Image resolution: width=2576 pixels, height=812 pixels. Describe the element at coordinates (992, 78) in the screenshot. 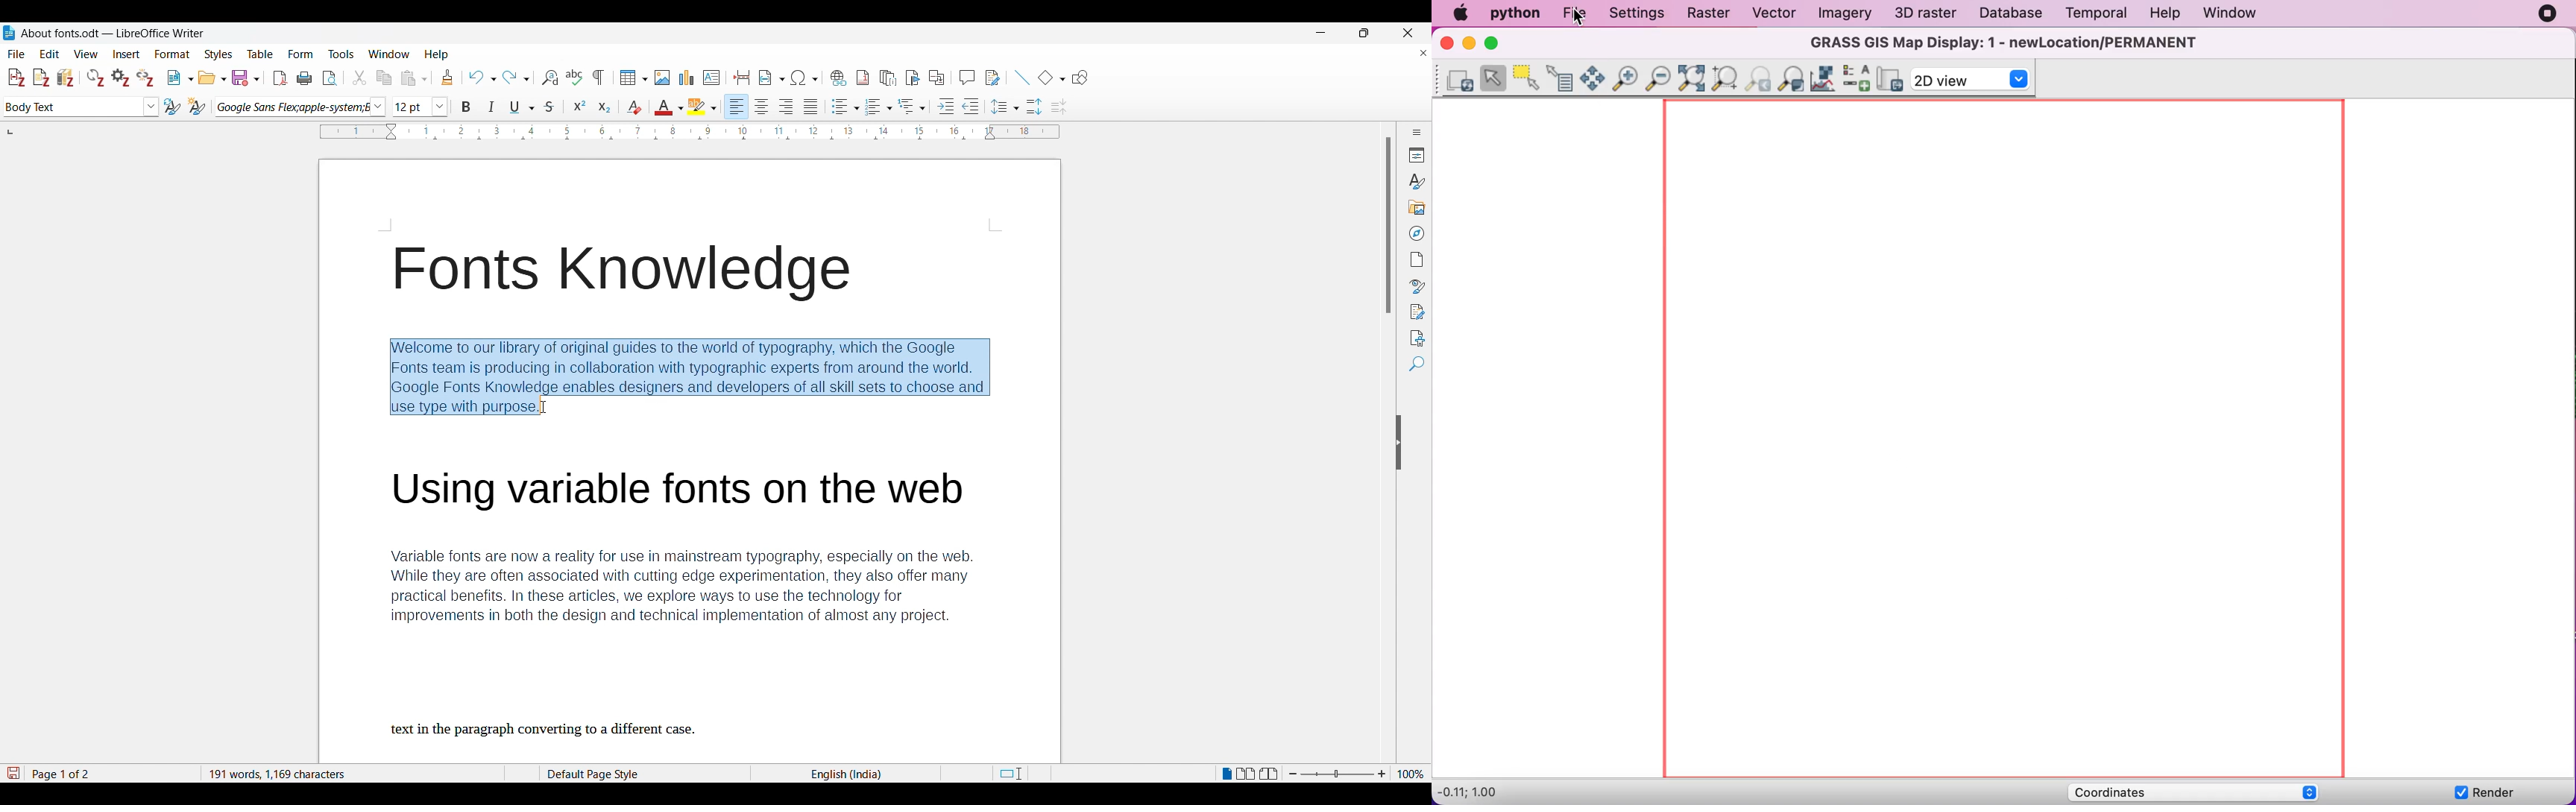

I see `Show track changes functions` at that location.